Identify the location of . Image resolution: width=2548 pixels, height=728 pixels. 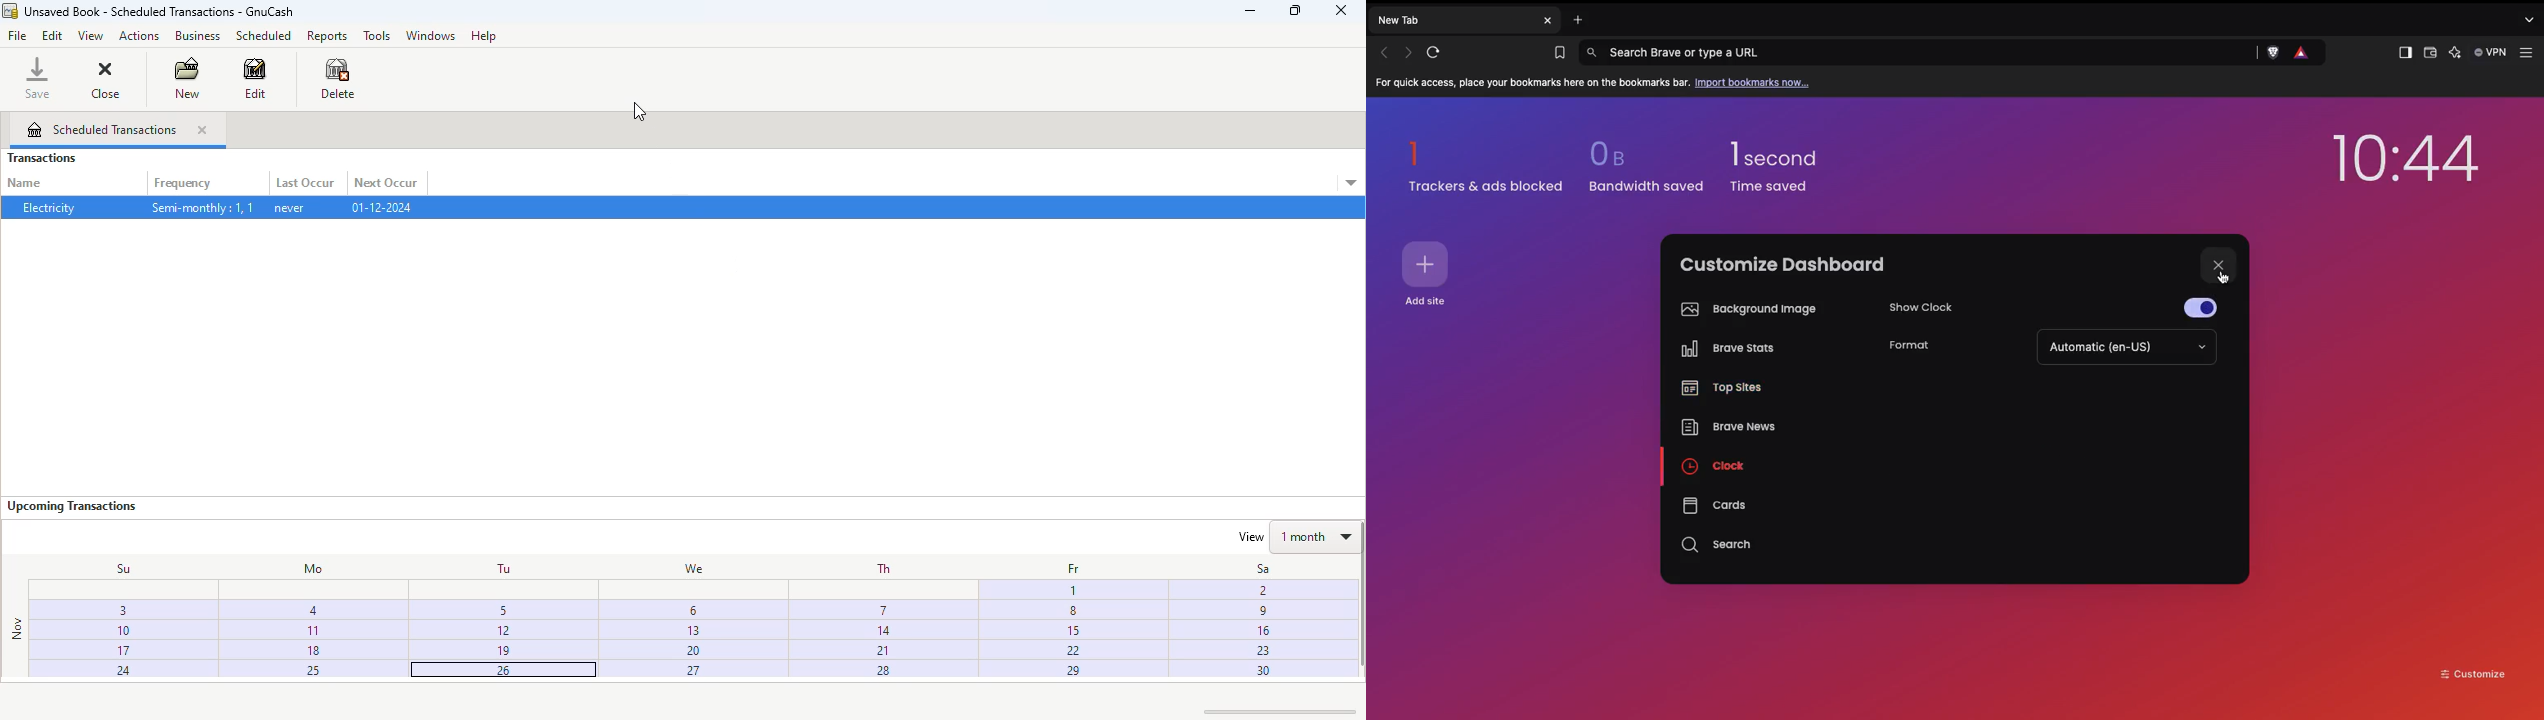
(1076, 611).